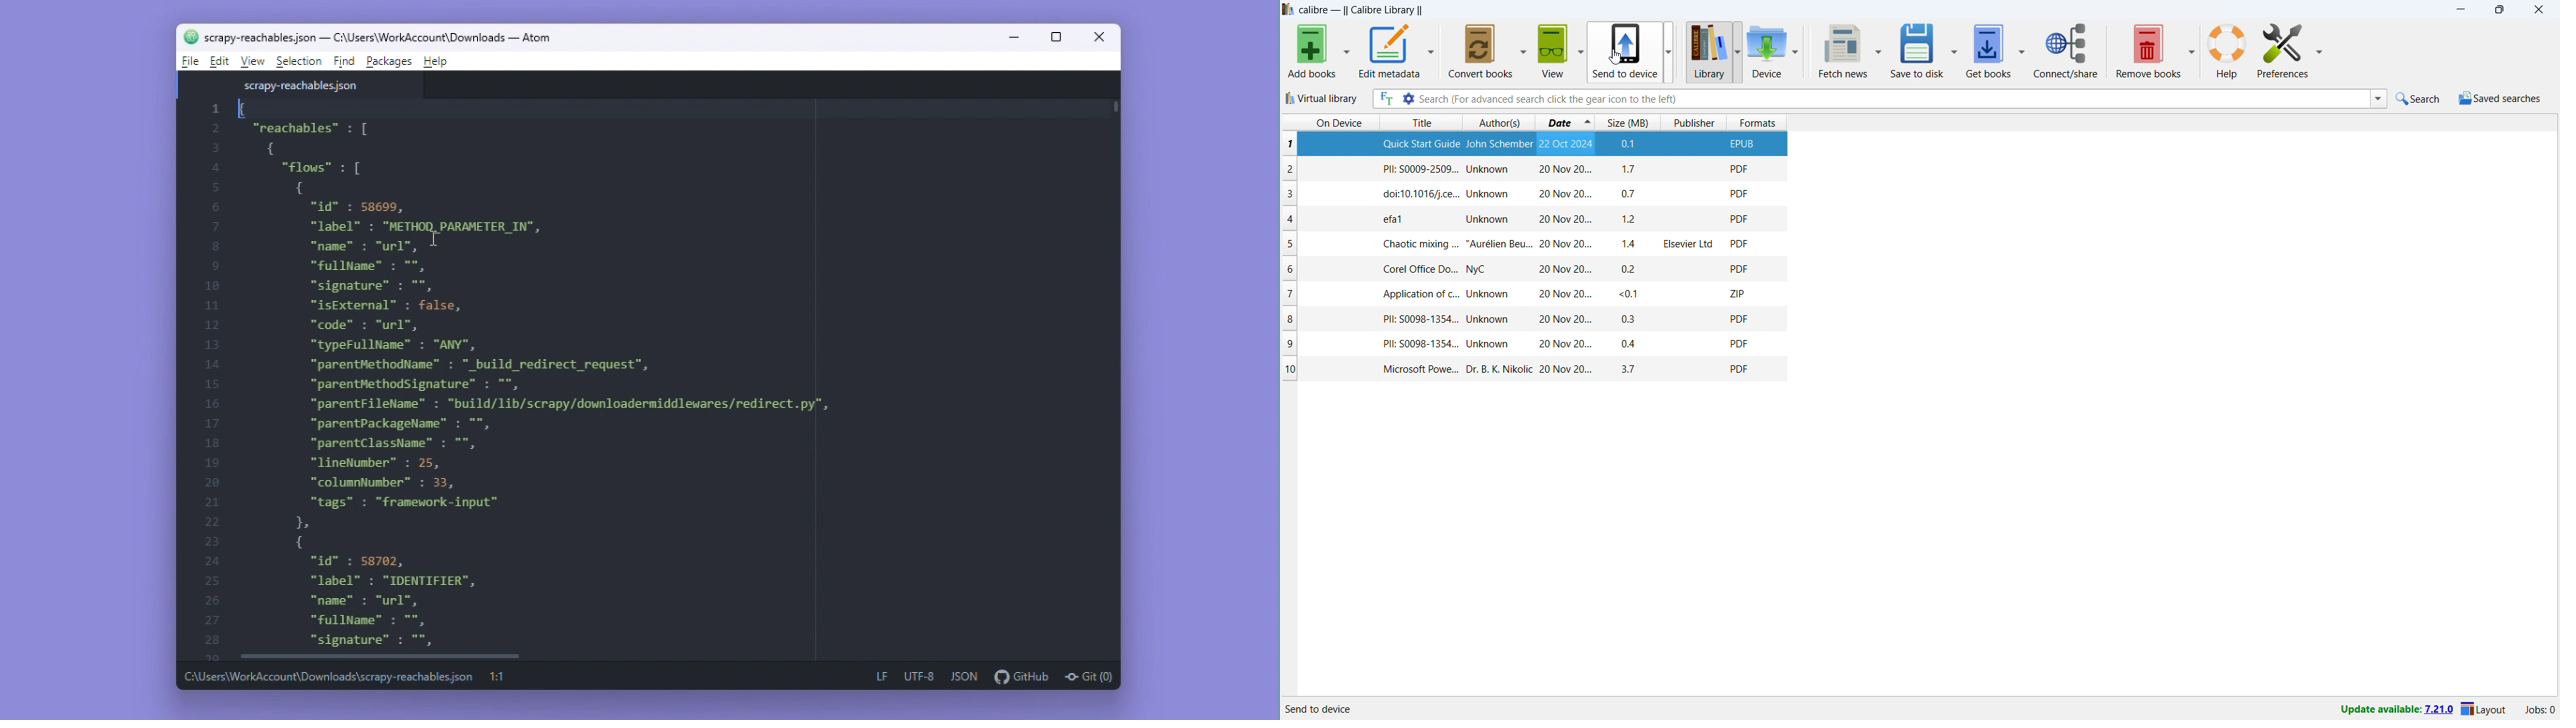 The width and height of the screenshot is (2576, 728). What do you see at coordinates (2378, 98) in the screenshot?
I see `search history` at bounding box center [2378, 98].